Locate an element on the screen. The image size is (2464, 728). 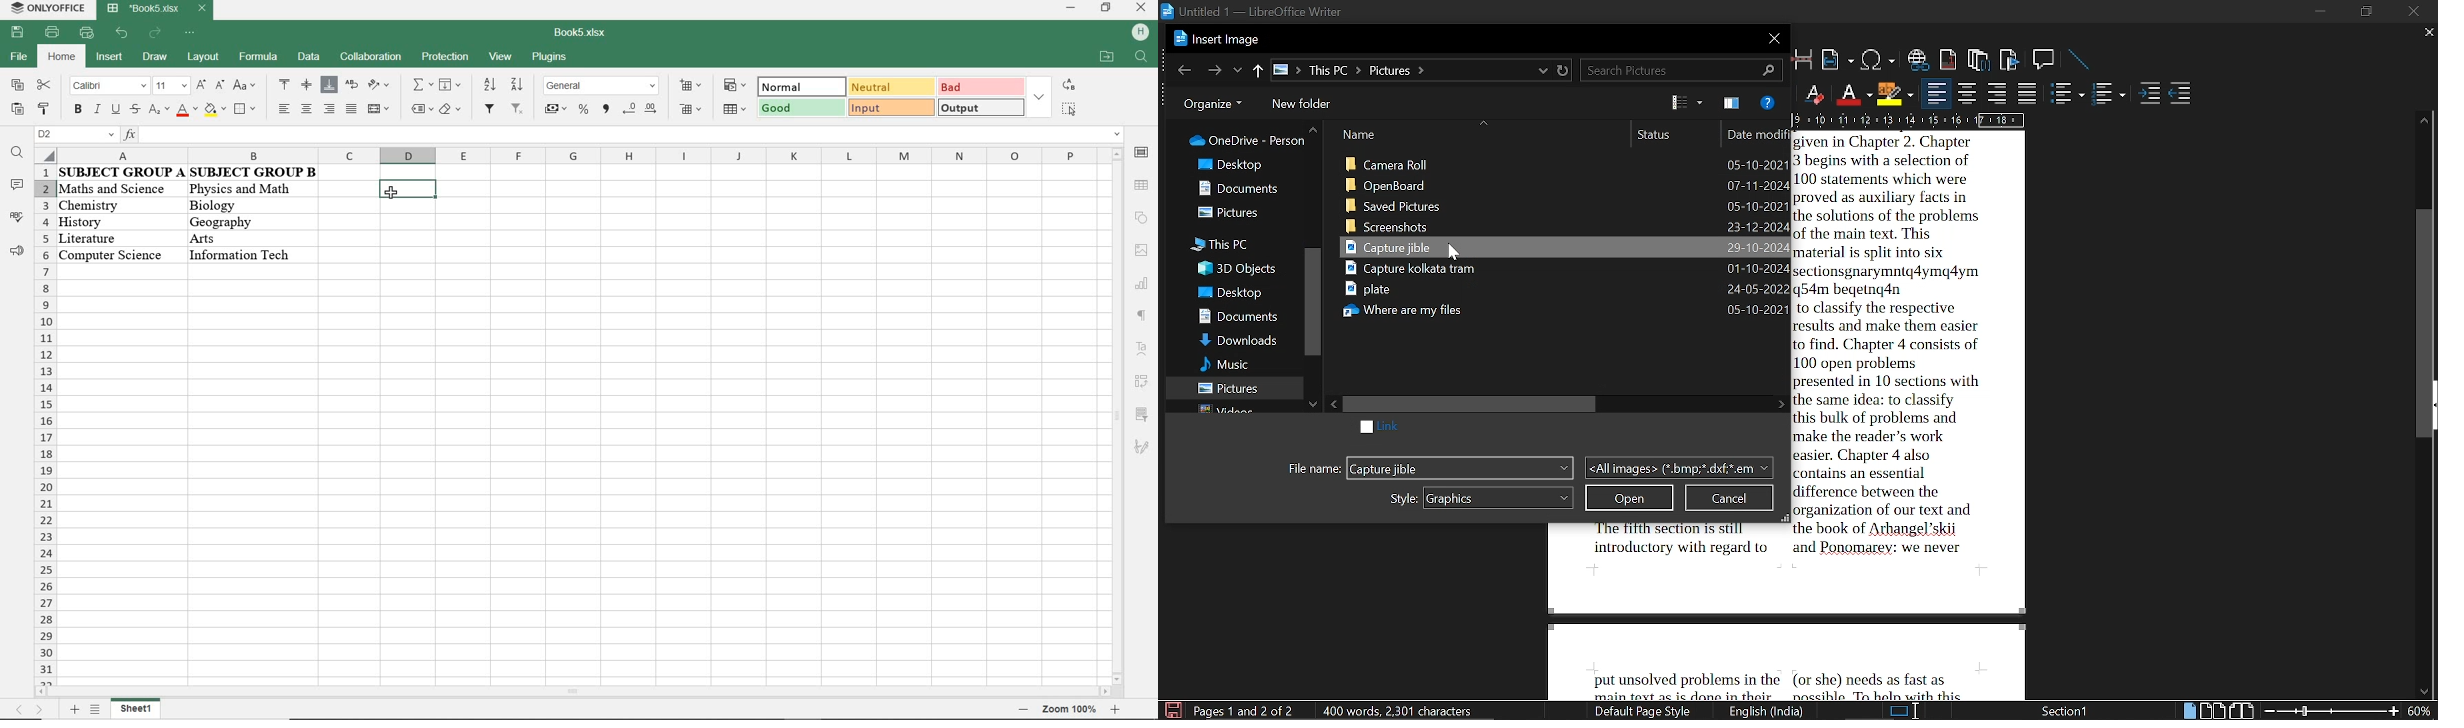
close is located at coordinates (1774, 36).